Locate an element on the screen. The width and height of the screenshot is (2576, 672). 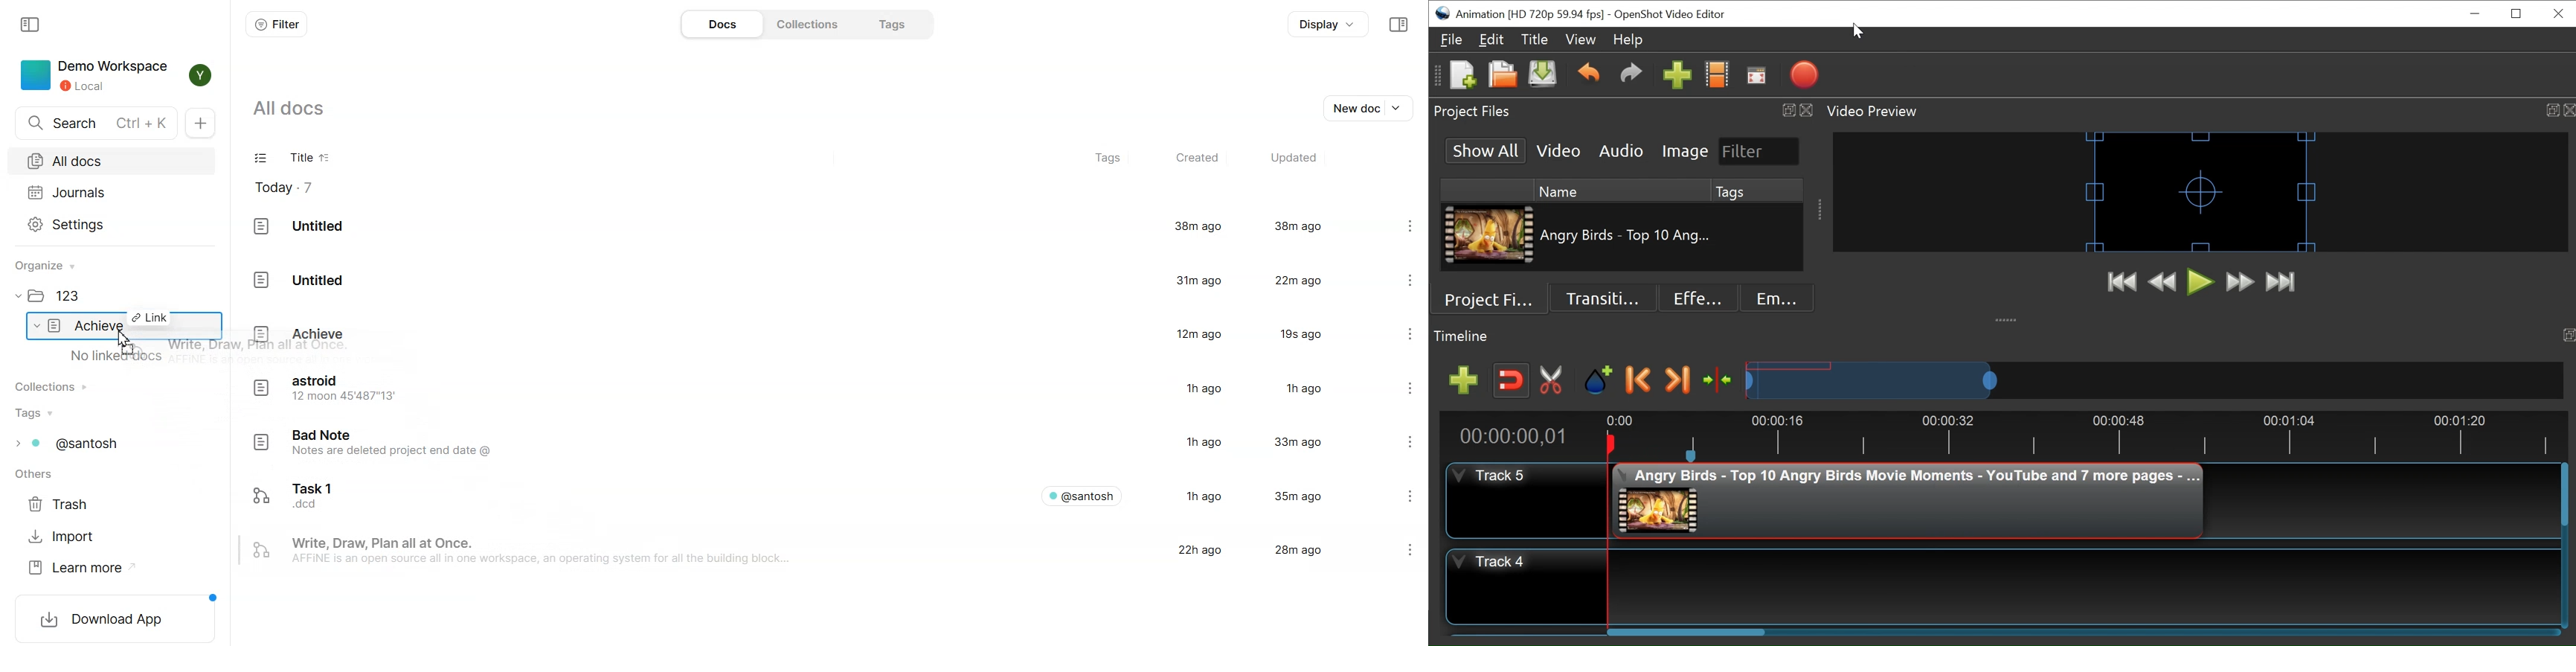
Toggle play or pause is located at coordinates (2202, 284).